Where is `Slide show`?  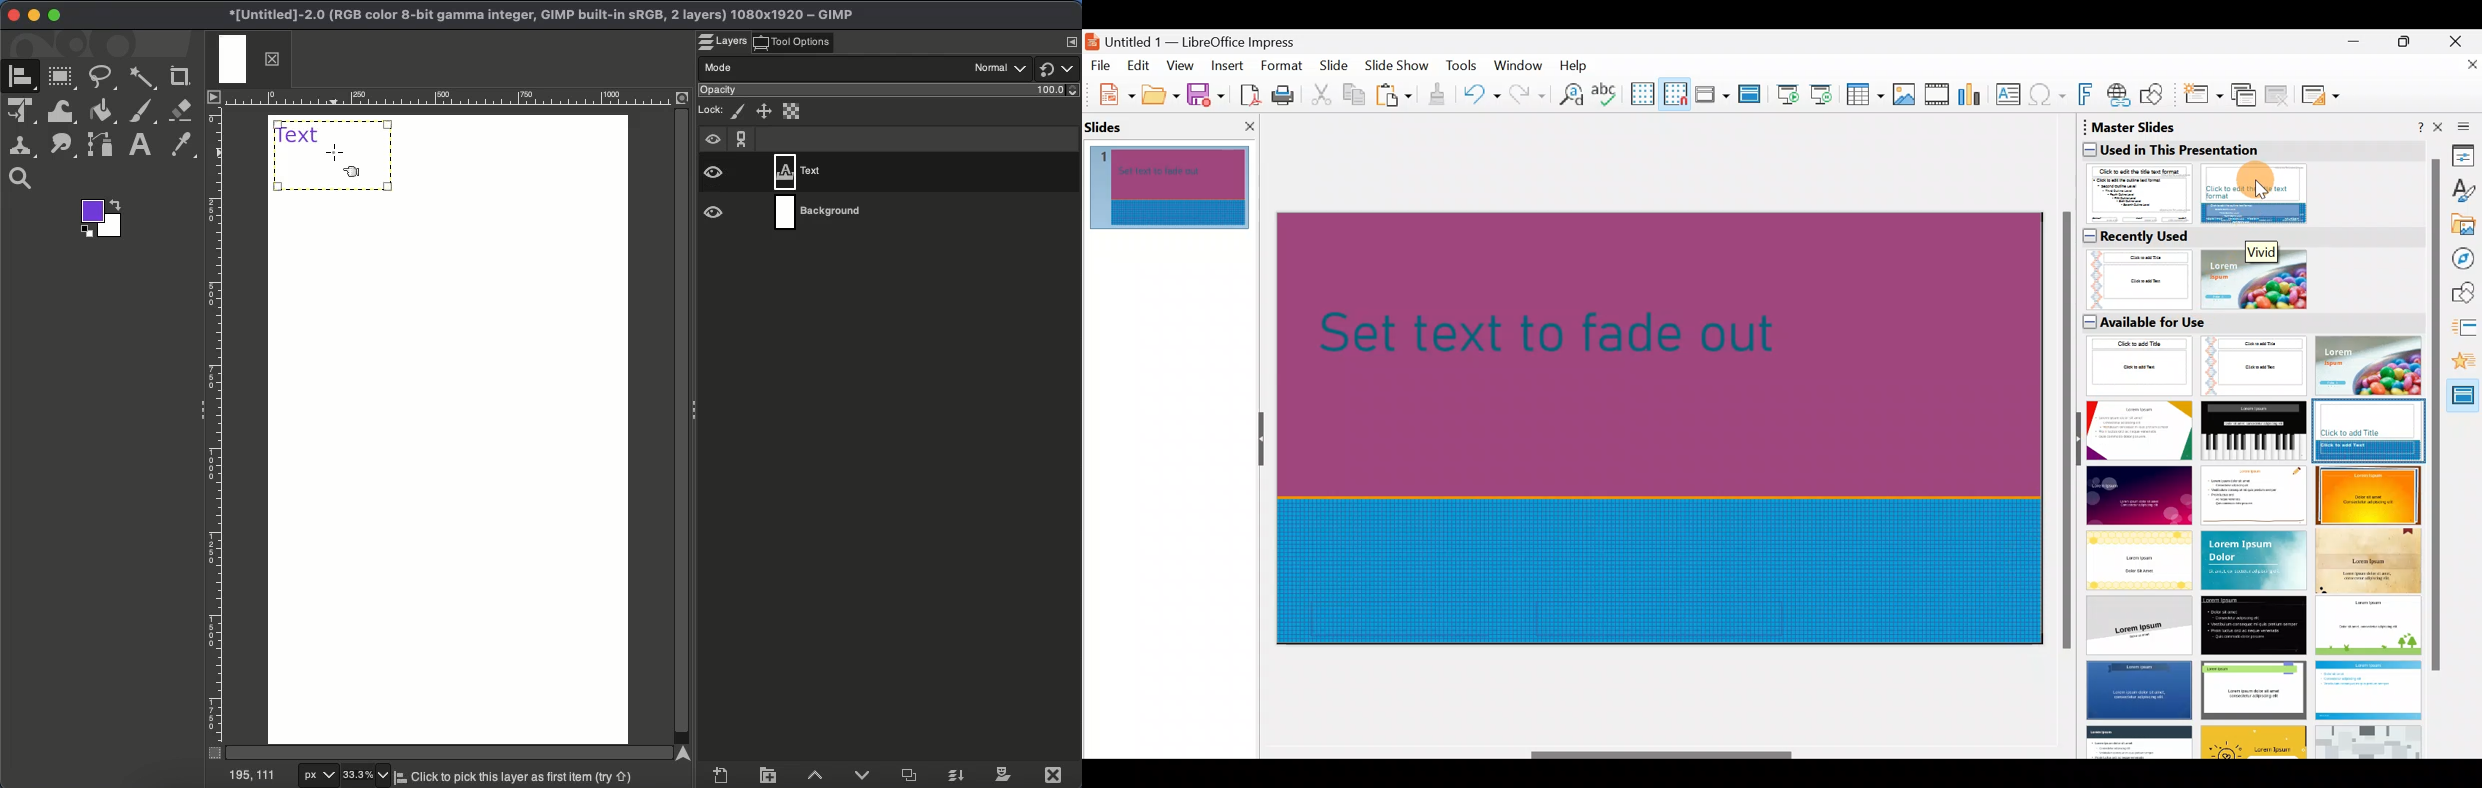 Slide show is located at coordinates (1400, 69).